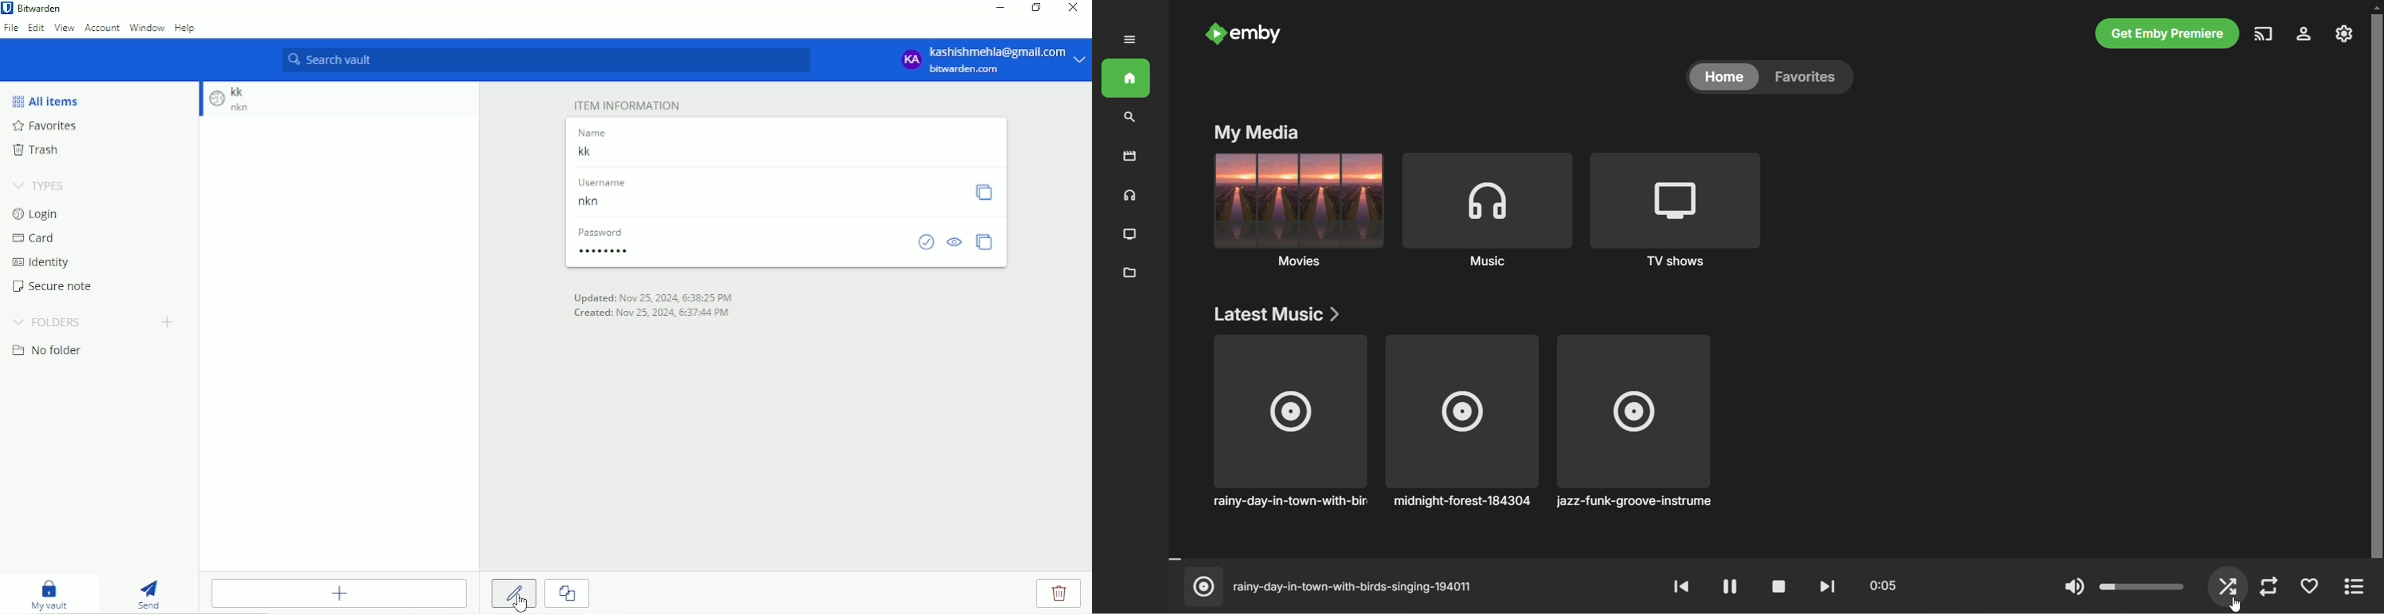  Describe the element at coordinates (1038, 8) in the screenshot. I see `Restore down` at that location.